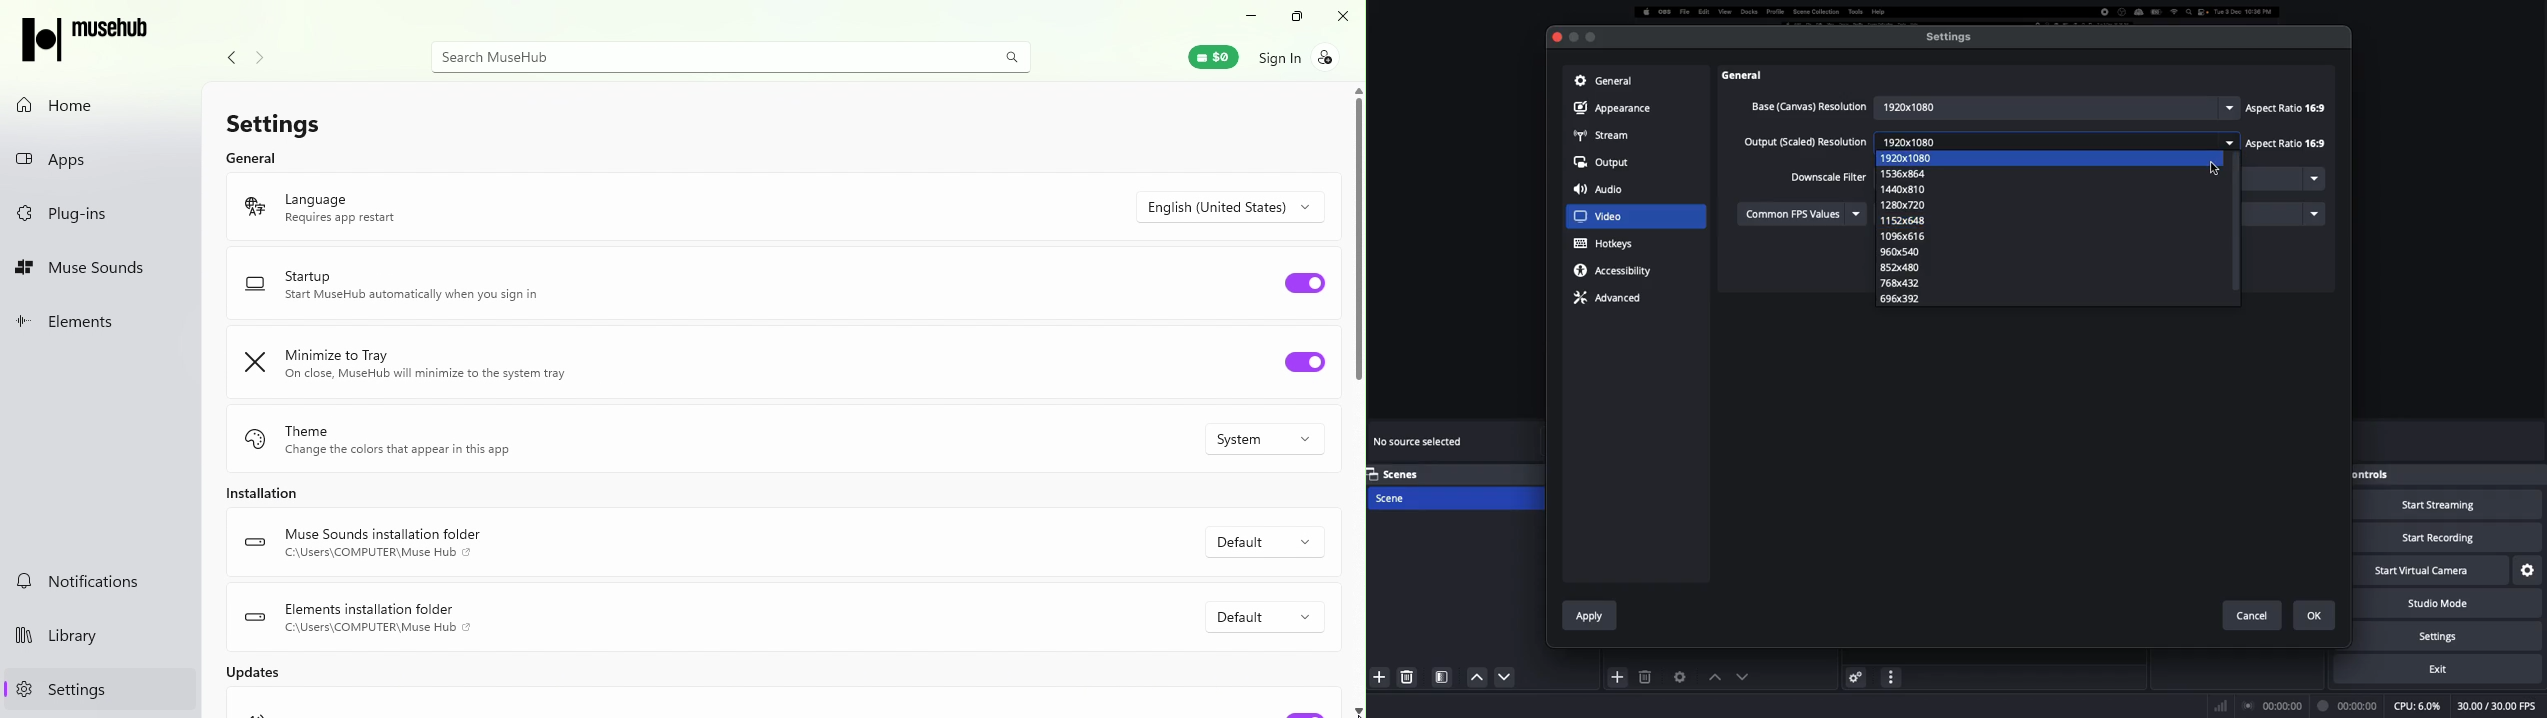 This screenshot has width=2548, height=728. What do you see at coordinates (1602, 191) in the screenshot?
I see `Audio` at bounding box center [1602, 191].